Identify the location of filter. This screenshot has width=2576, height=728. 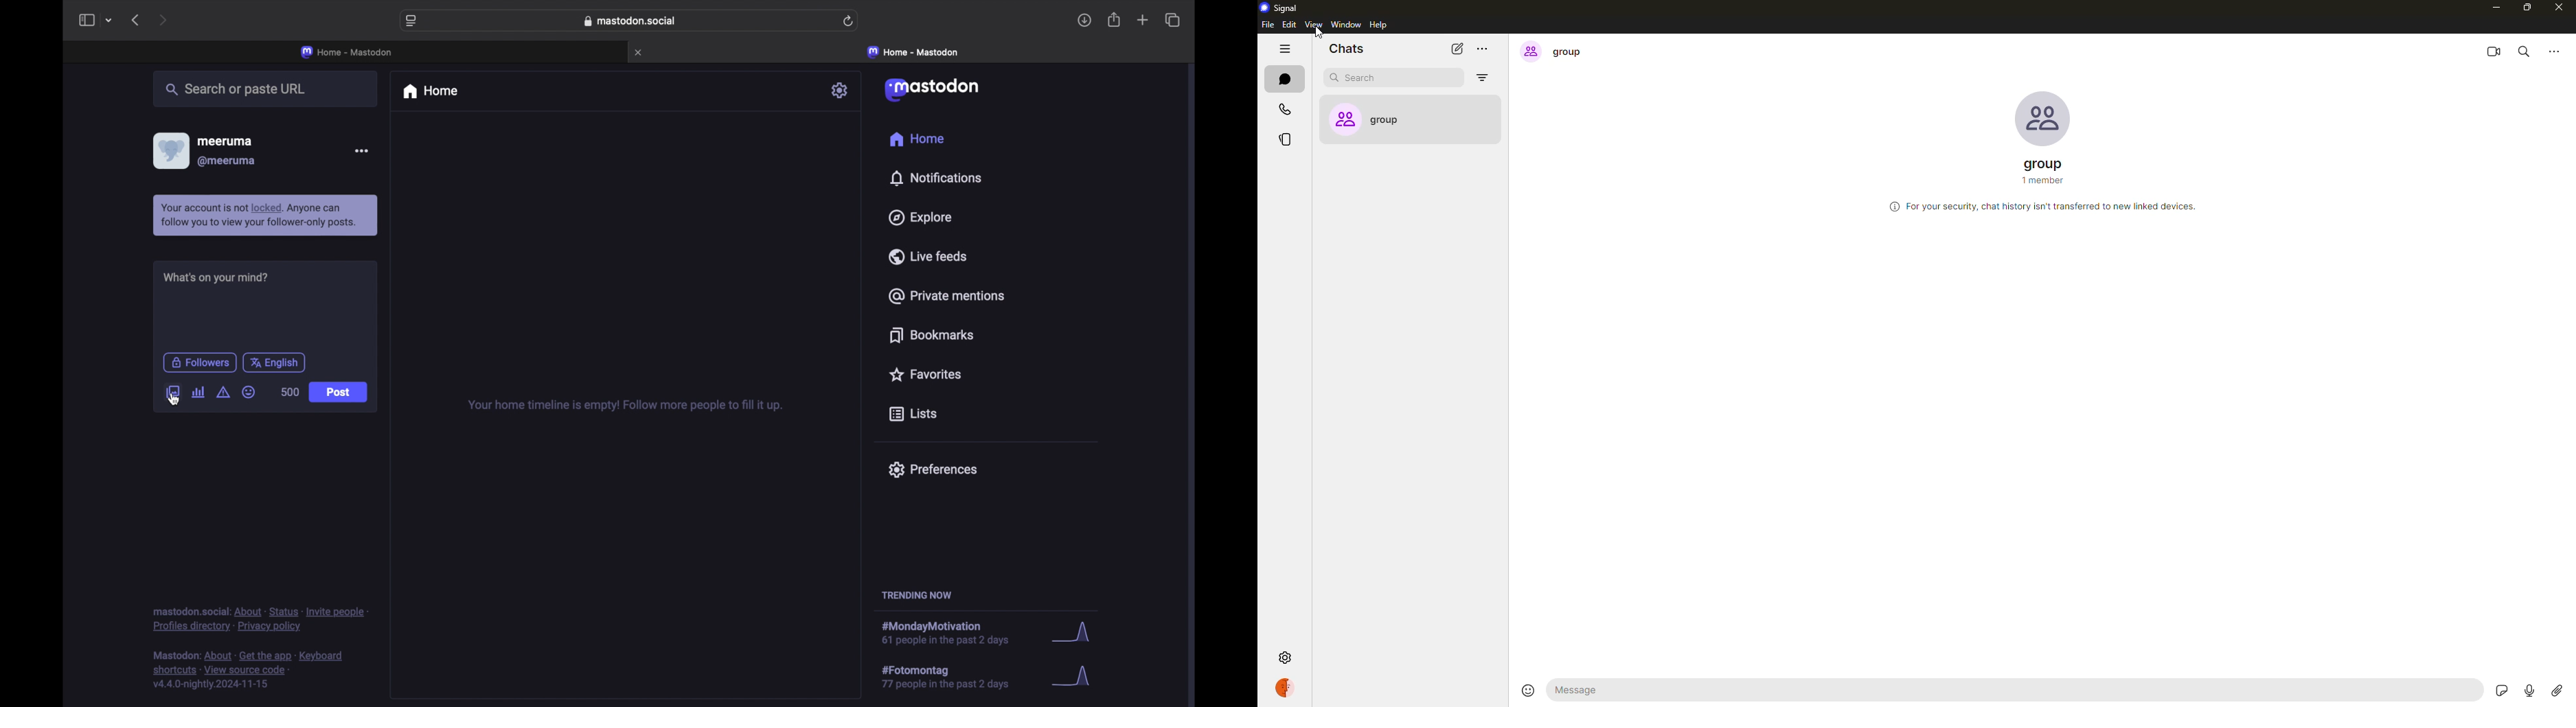
(1481, 78).